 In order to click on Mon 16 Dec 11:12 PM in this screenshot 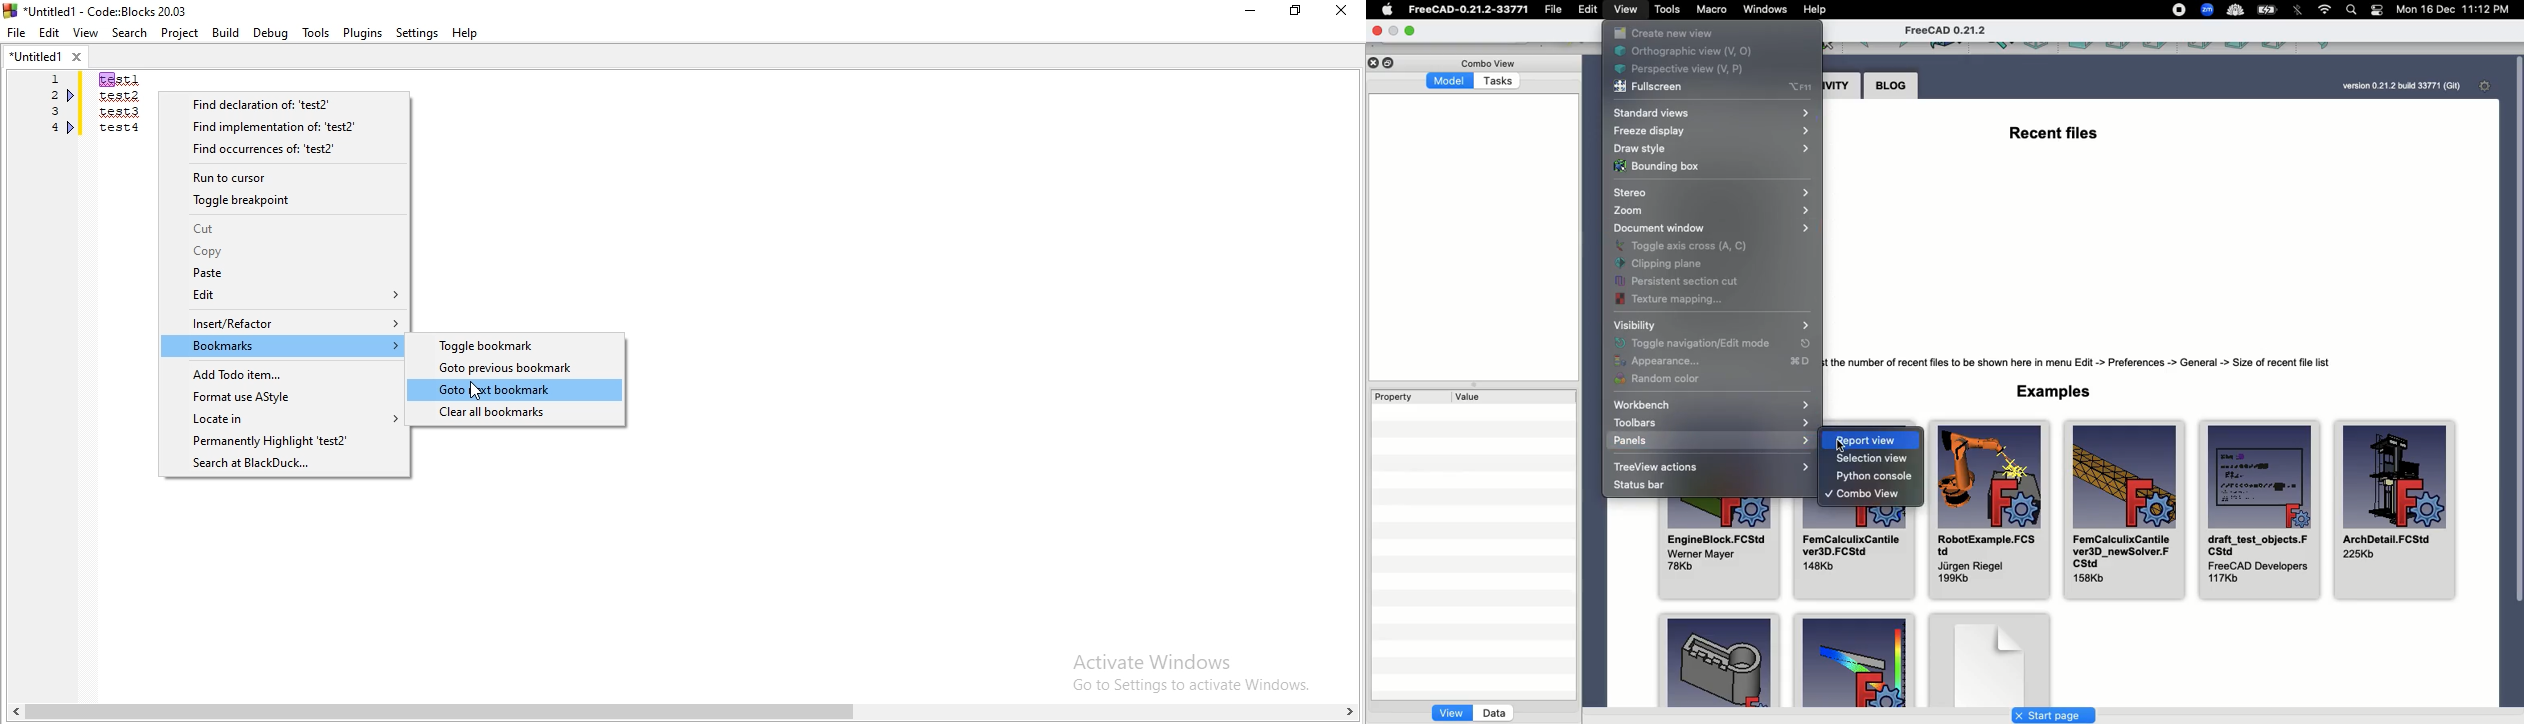, I will do `click(2457, 10)`.